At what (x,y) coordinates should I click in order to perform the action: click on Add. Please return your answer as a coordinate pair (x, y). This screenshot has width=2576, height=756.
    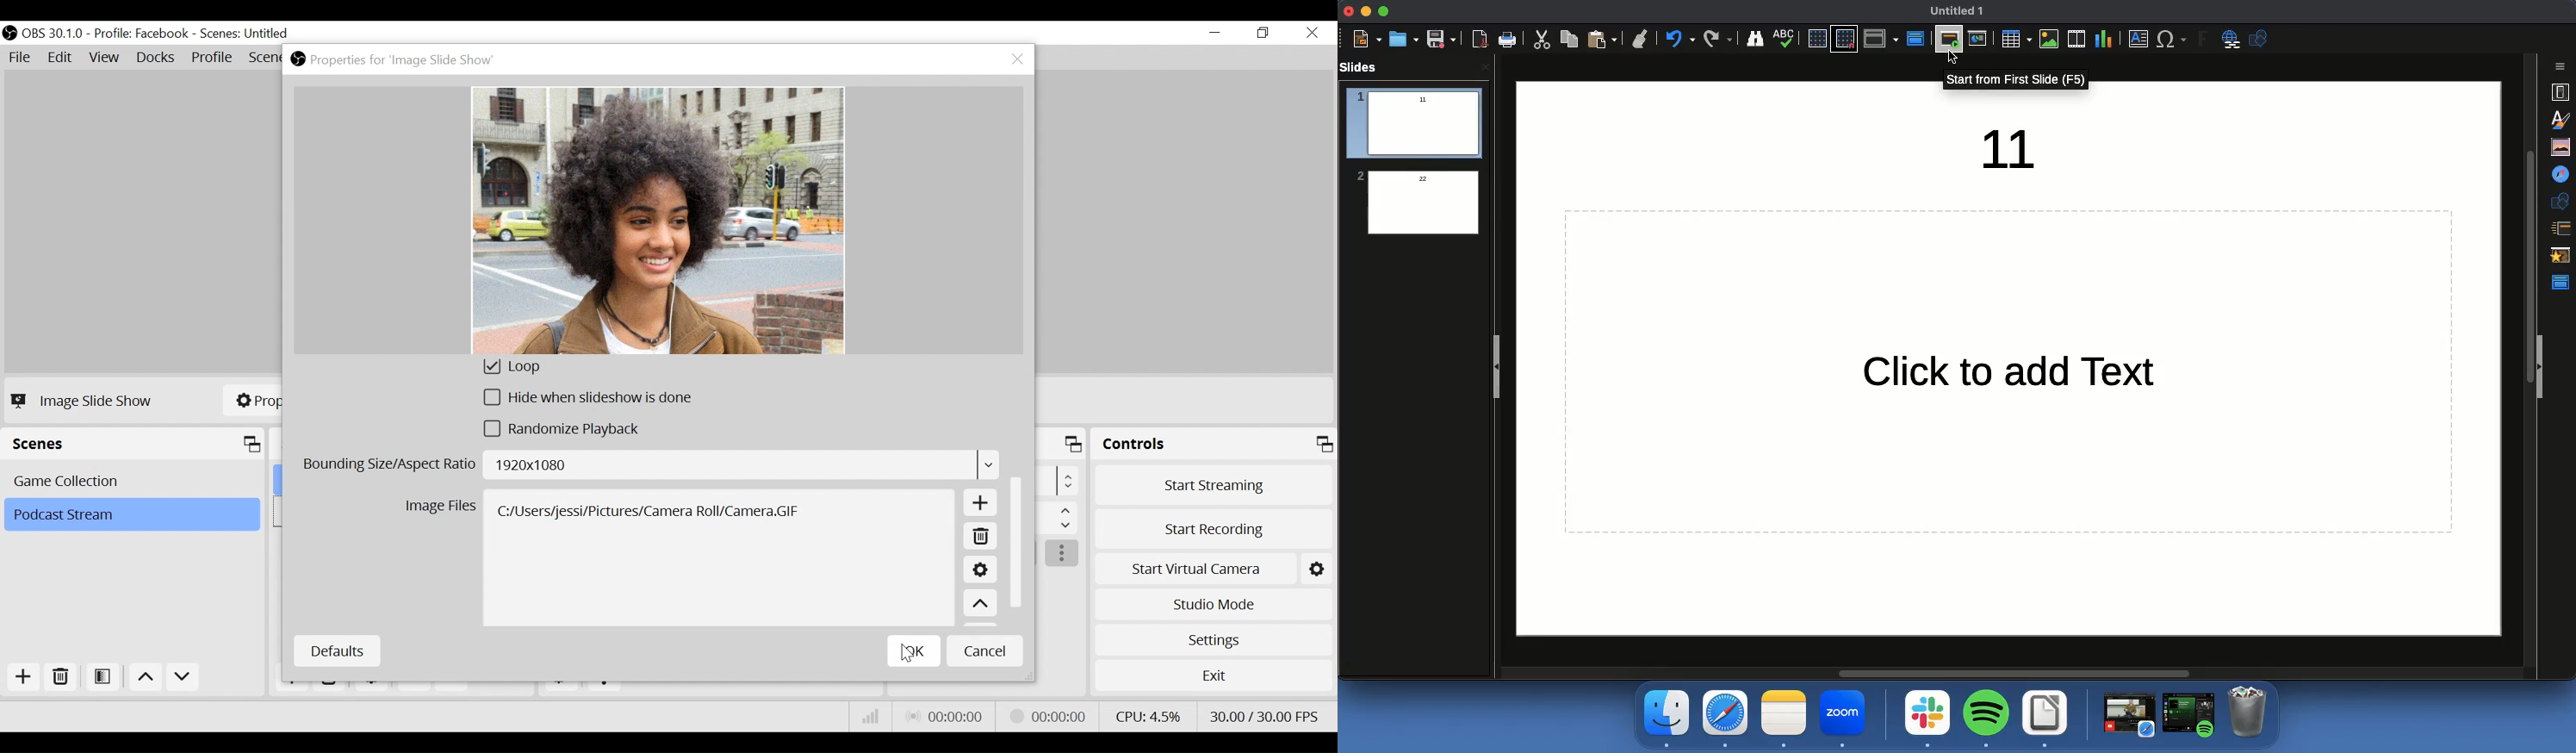
    Looking at the image, I should click on (981, 505).